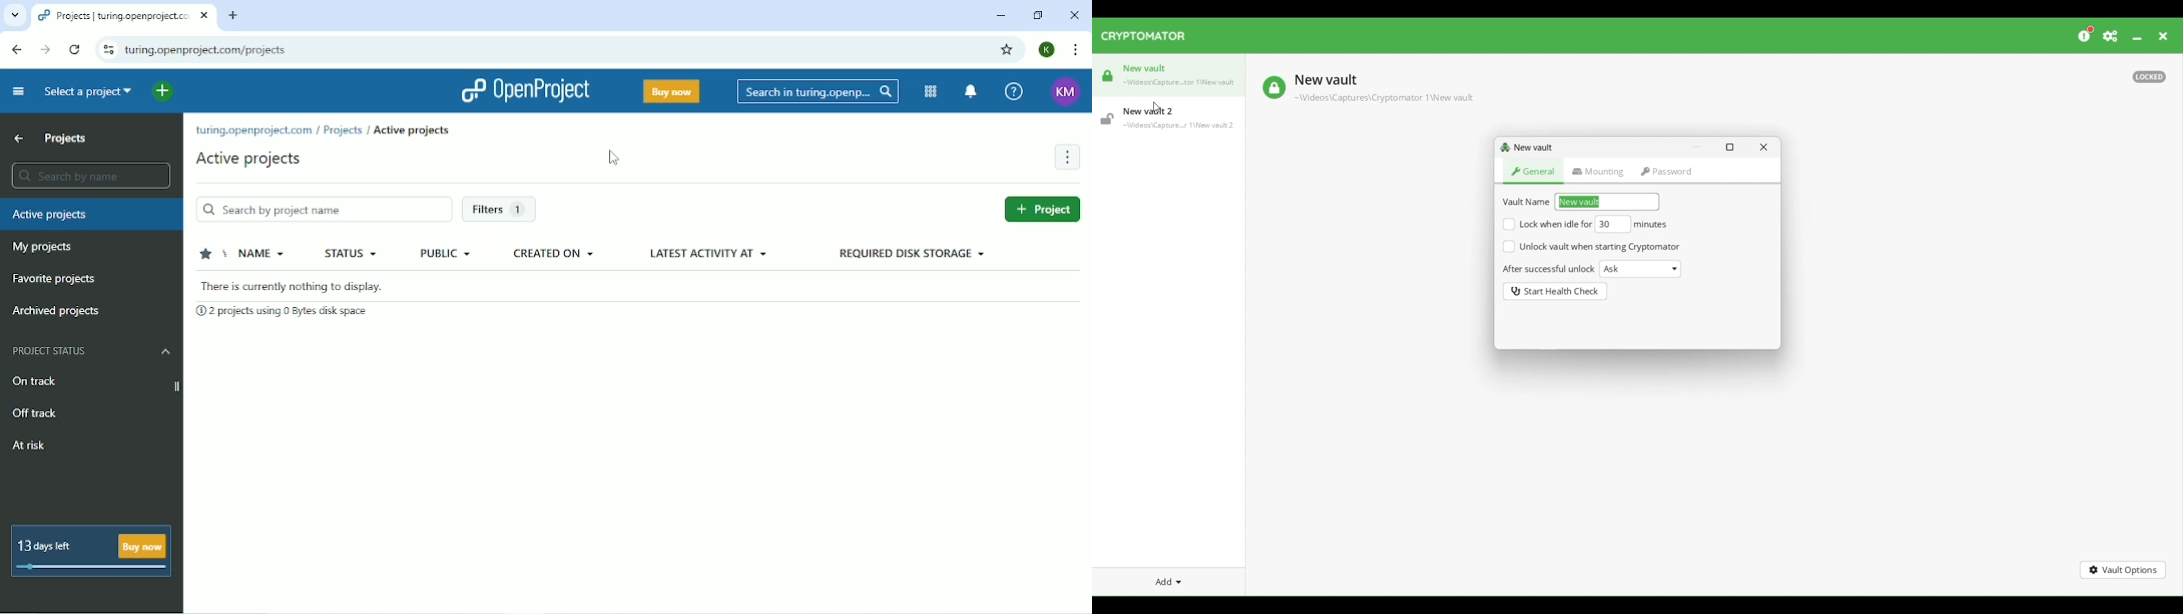 The image size is (2184, 616). What do you see at coordinates (1170, 80) in the screenshot?
I see `Vault 1/Selected vault` at bounding box center [1170, 80].